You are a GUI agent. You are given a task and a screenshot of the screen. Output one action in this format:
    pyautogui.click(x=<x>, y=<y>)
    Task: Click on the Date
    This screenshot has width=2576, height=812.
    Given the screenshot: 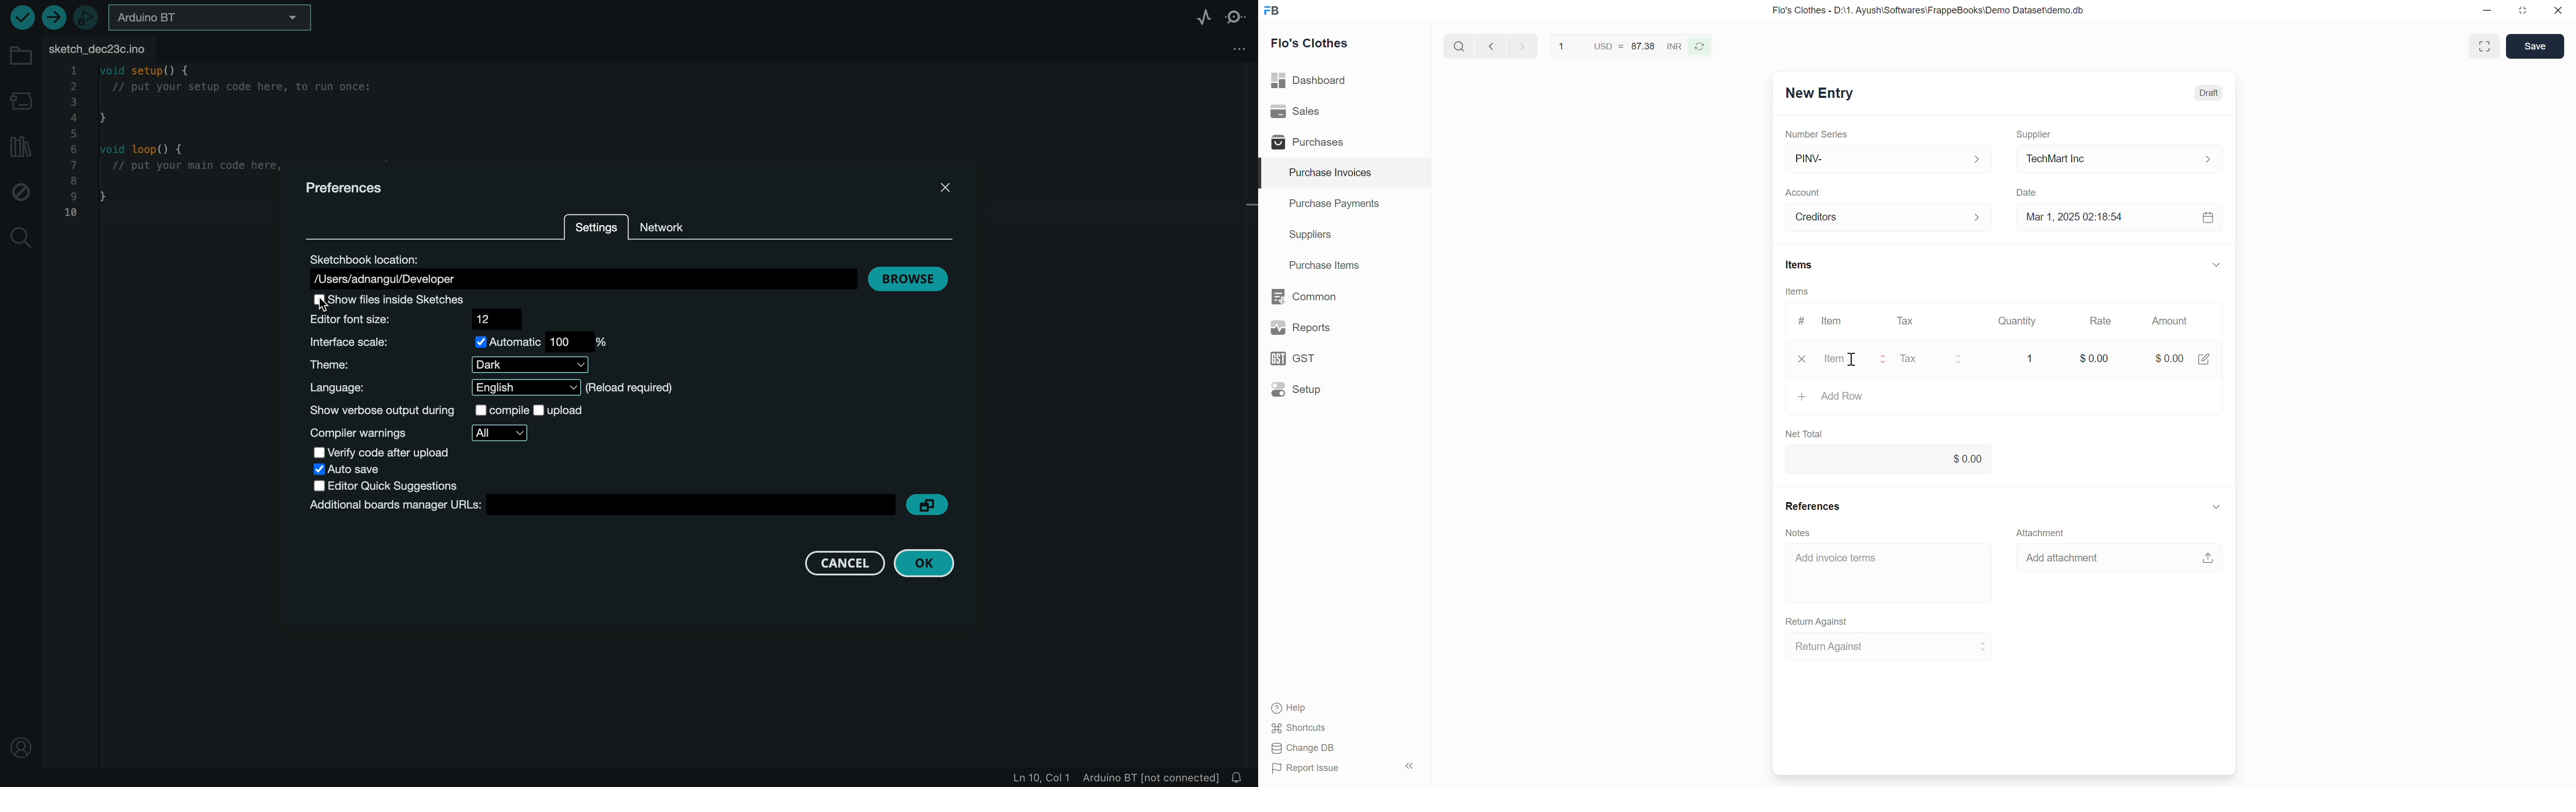 What is the action you would take?
    pyautogui.click(x=2027, y=193)
    